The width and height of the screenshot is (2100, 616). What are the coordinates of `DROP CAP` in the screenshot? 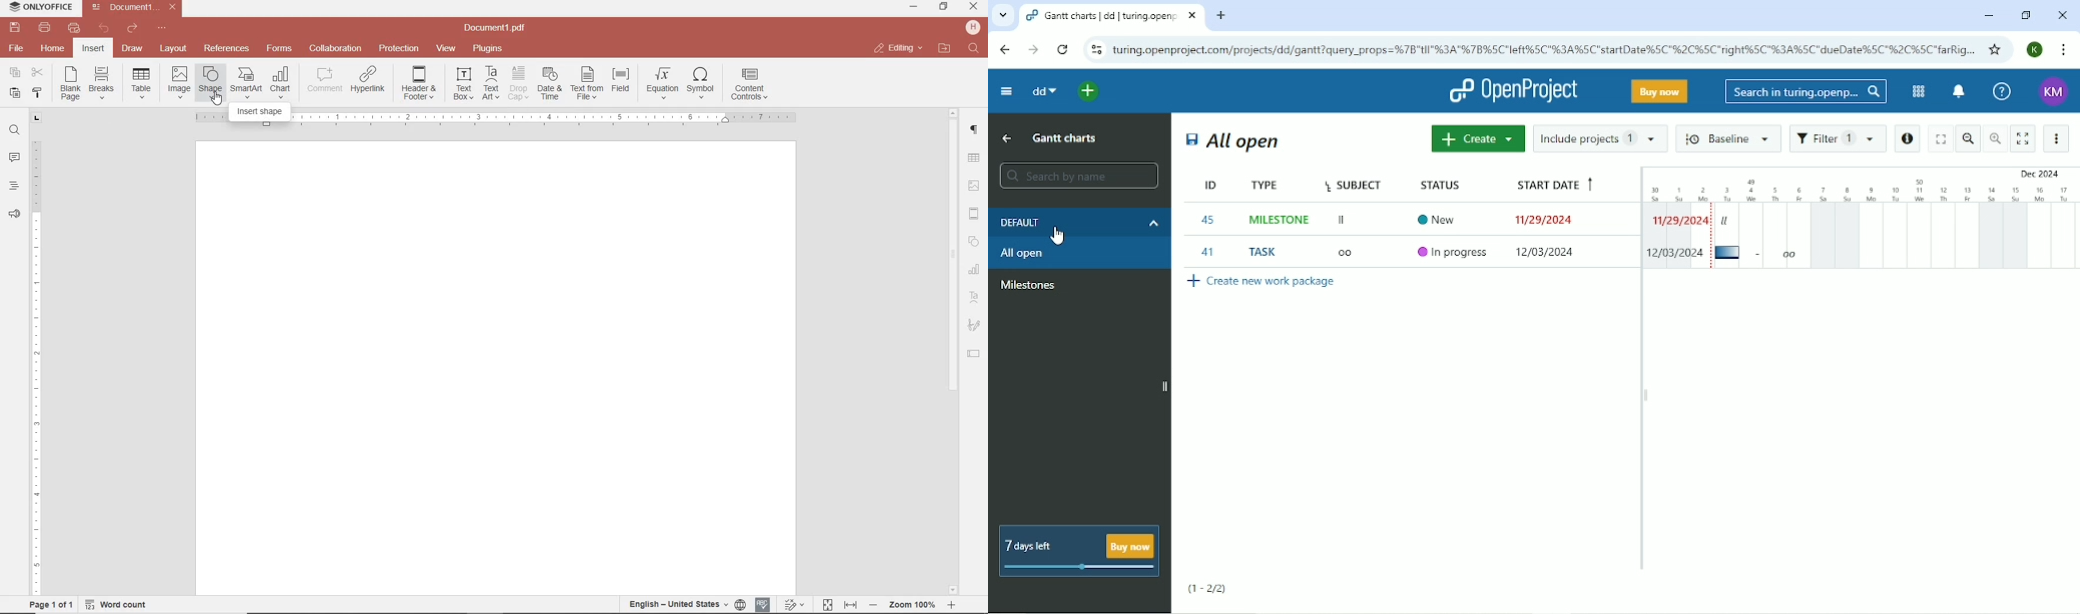 It's located at (518, 84).